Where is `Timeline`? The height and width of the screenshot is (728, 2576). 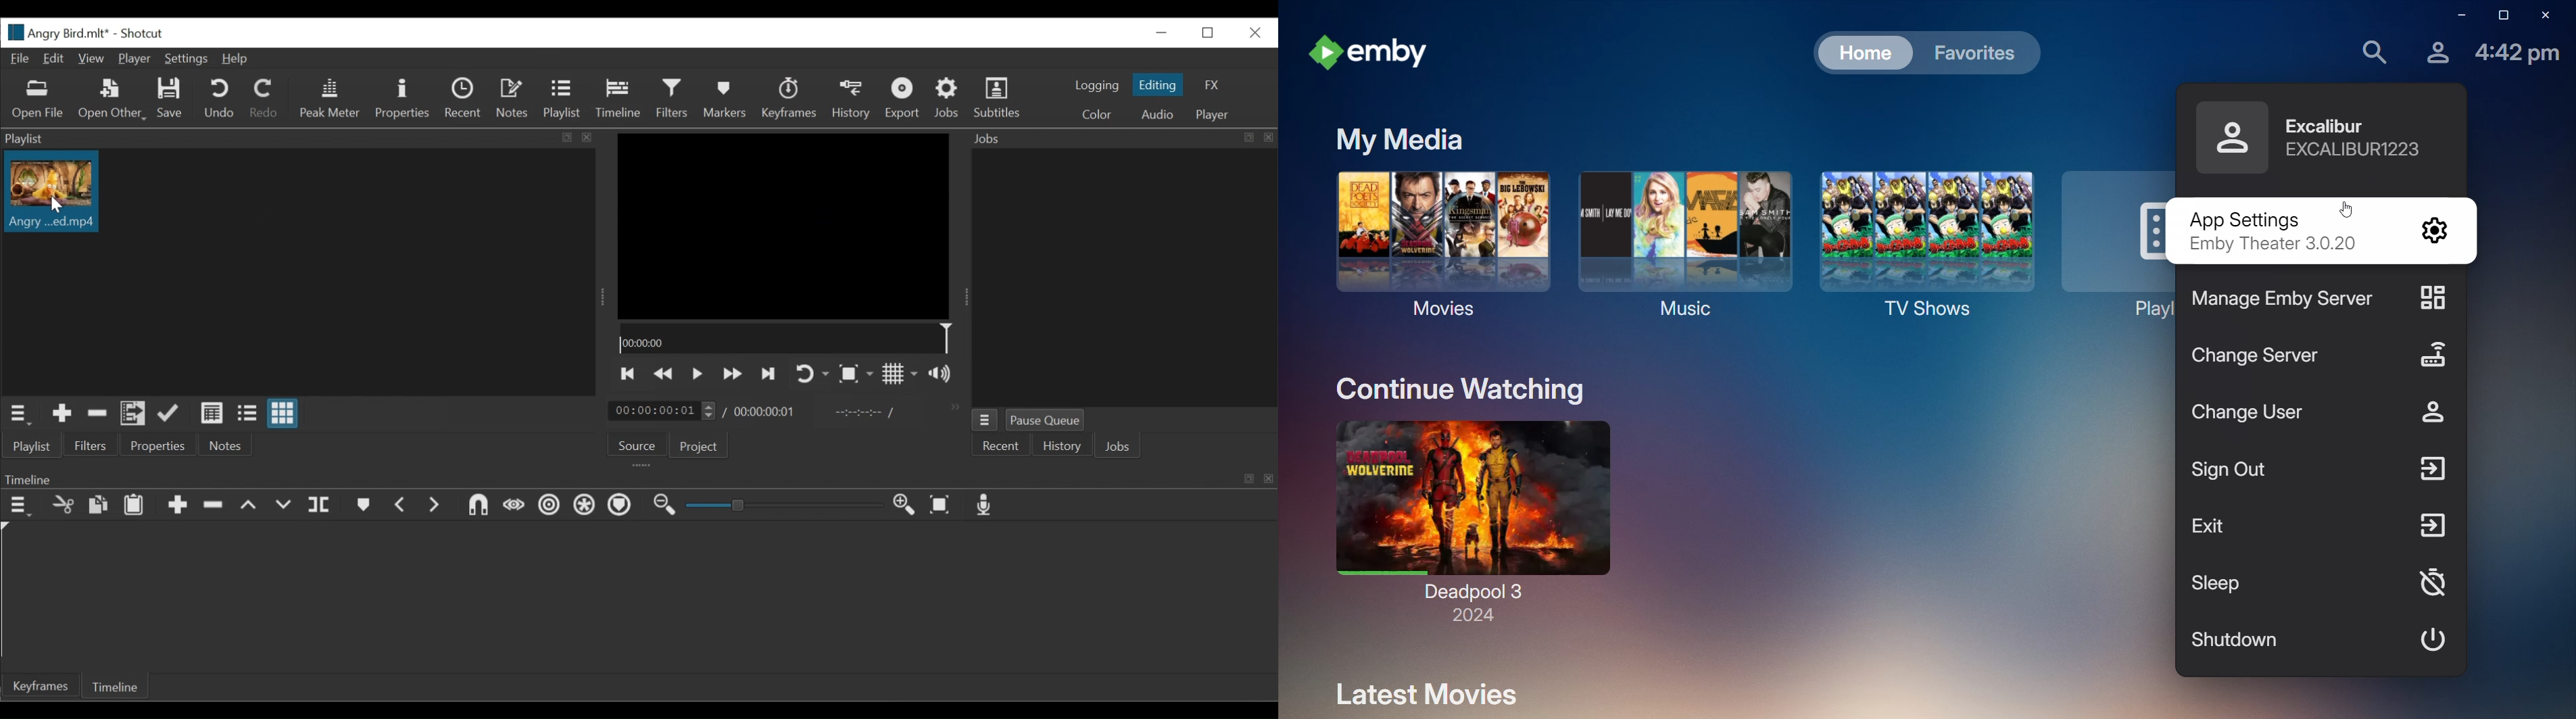 Timeline is located at coordinates (618, 99).